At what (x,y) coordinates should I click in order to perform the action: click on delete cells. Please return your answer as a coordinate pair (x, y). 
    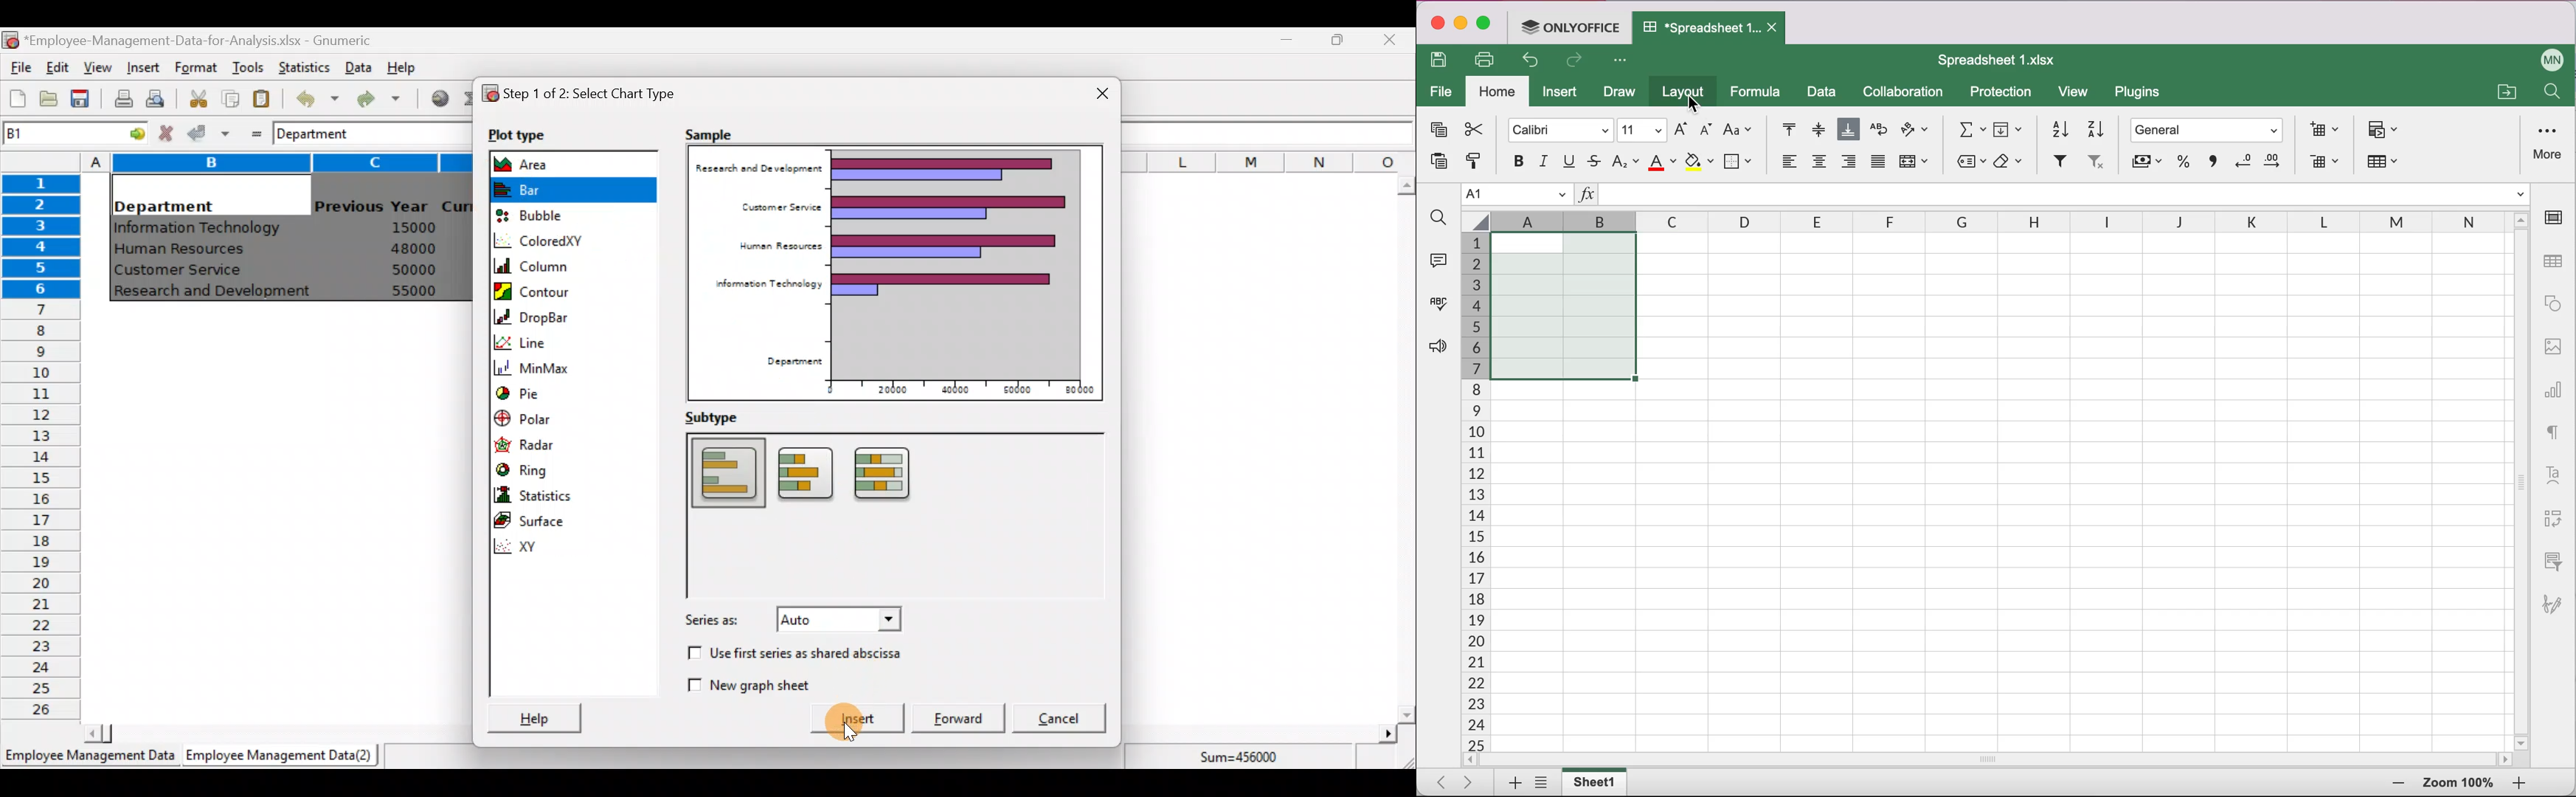
    Looking at the image, I should click on (2324, 163).